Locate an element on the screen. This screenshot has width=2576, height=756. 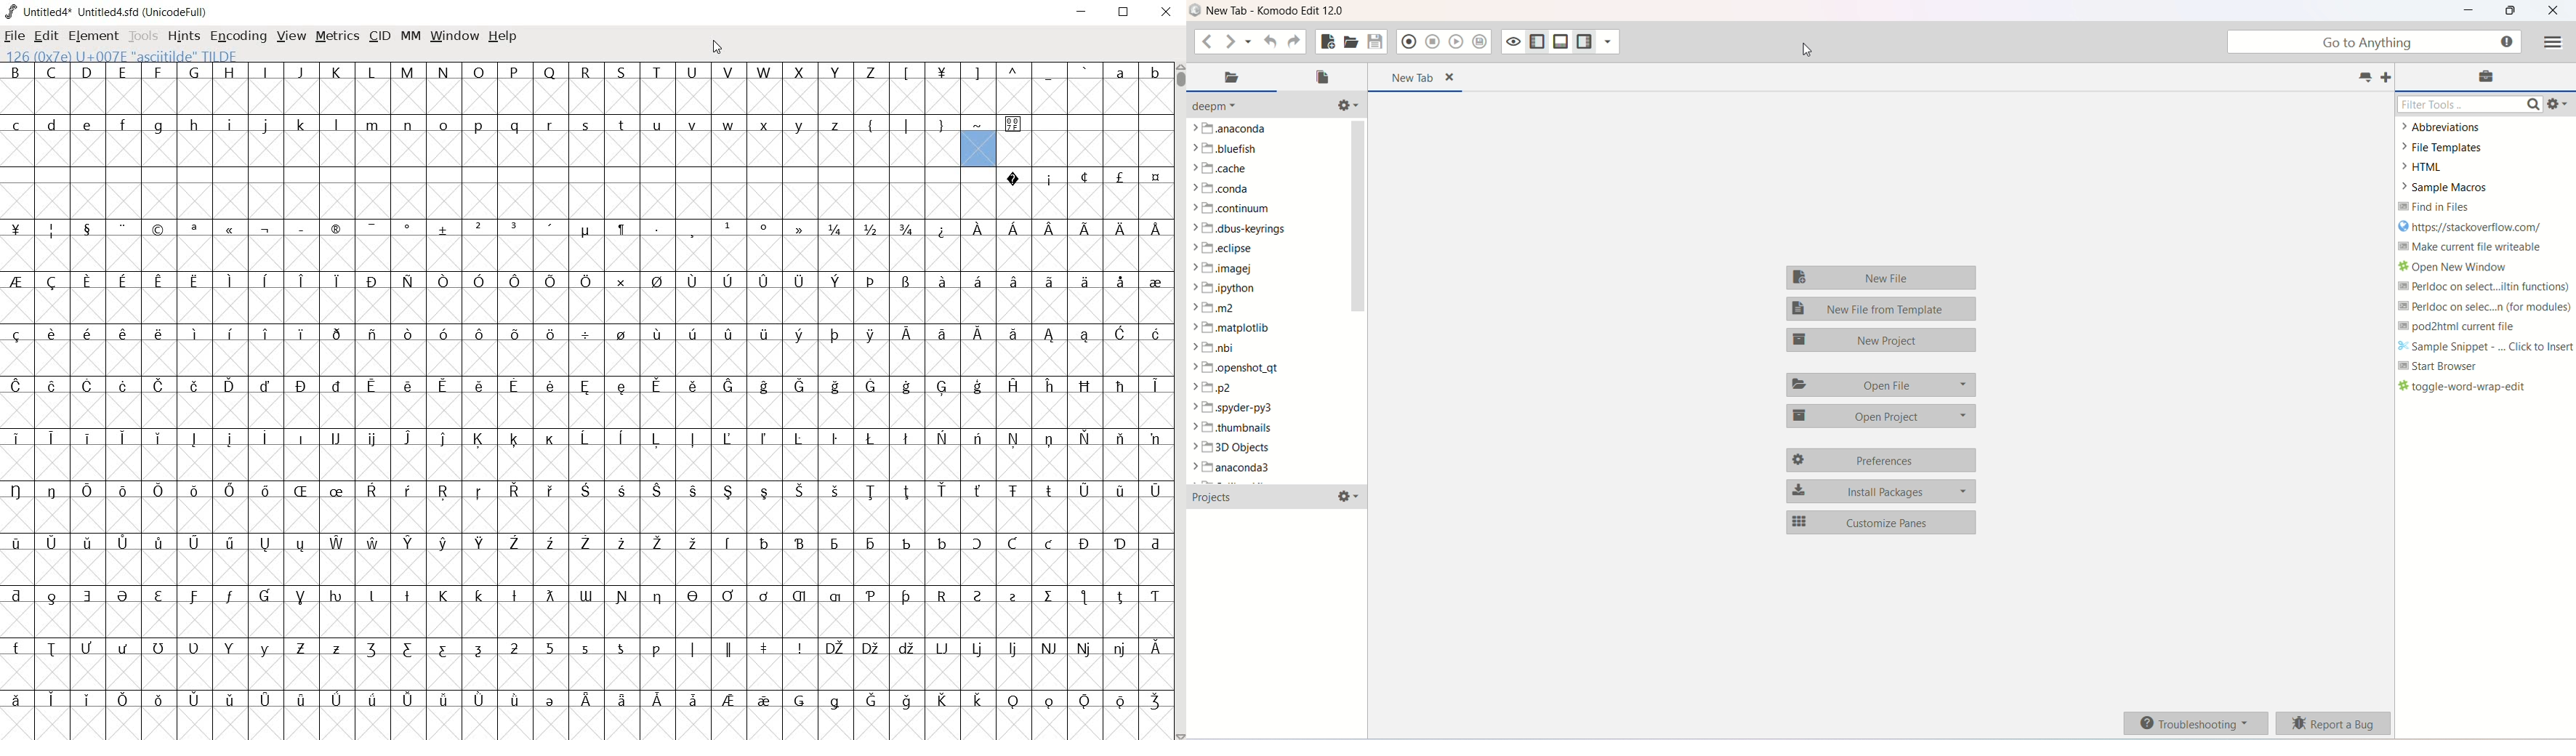
imagej is located at coordinates (1230, 269).